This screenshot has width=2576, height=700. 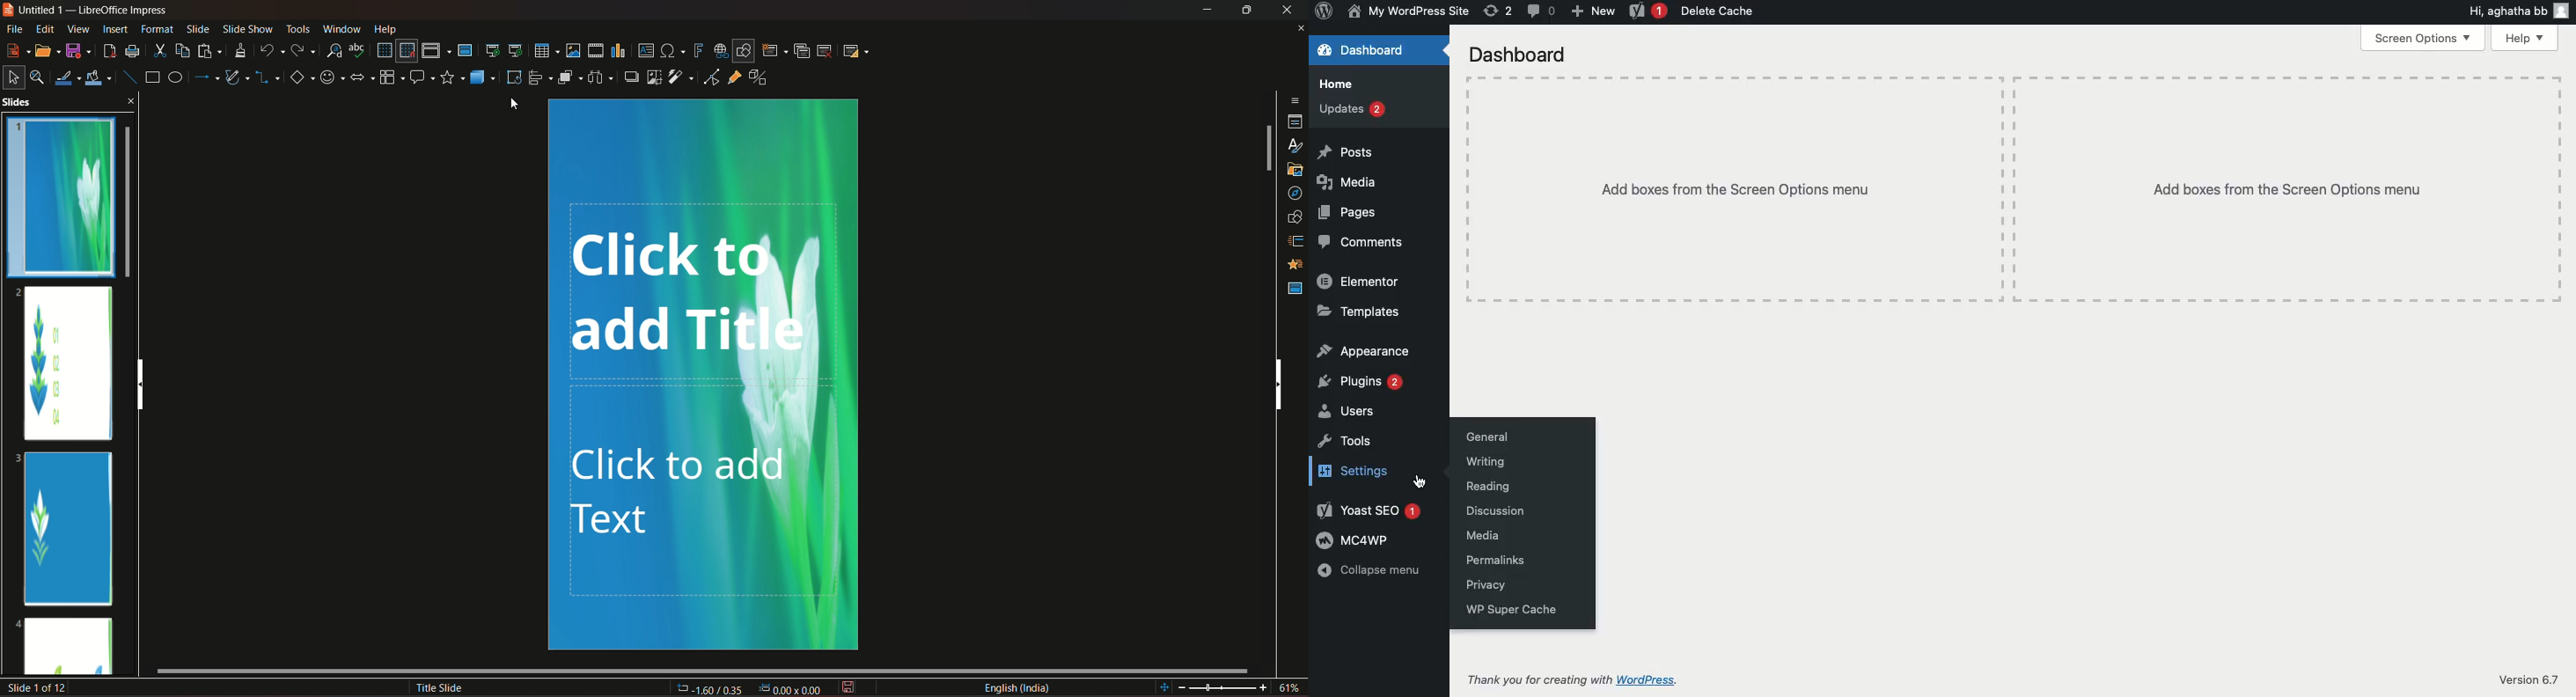 I want to click on insert, so click(x=113, y=29).